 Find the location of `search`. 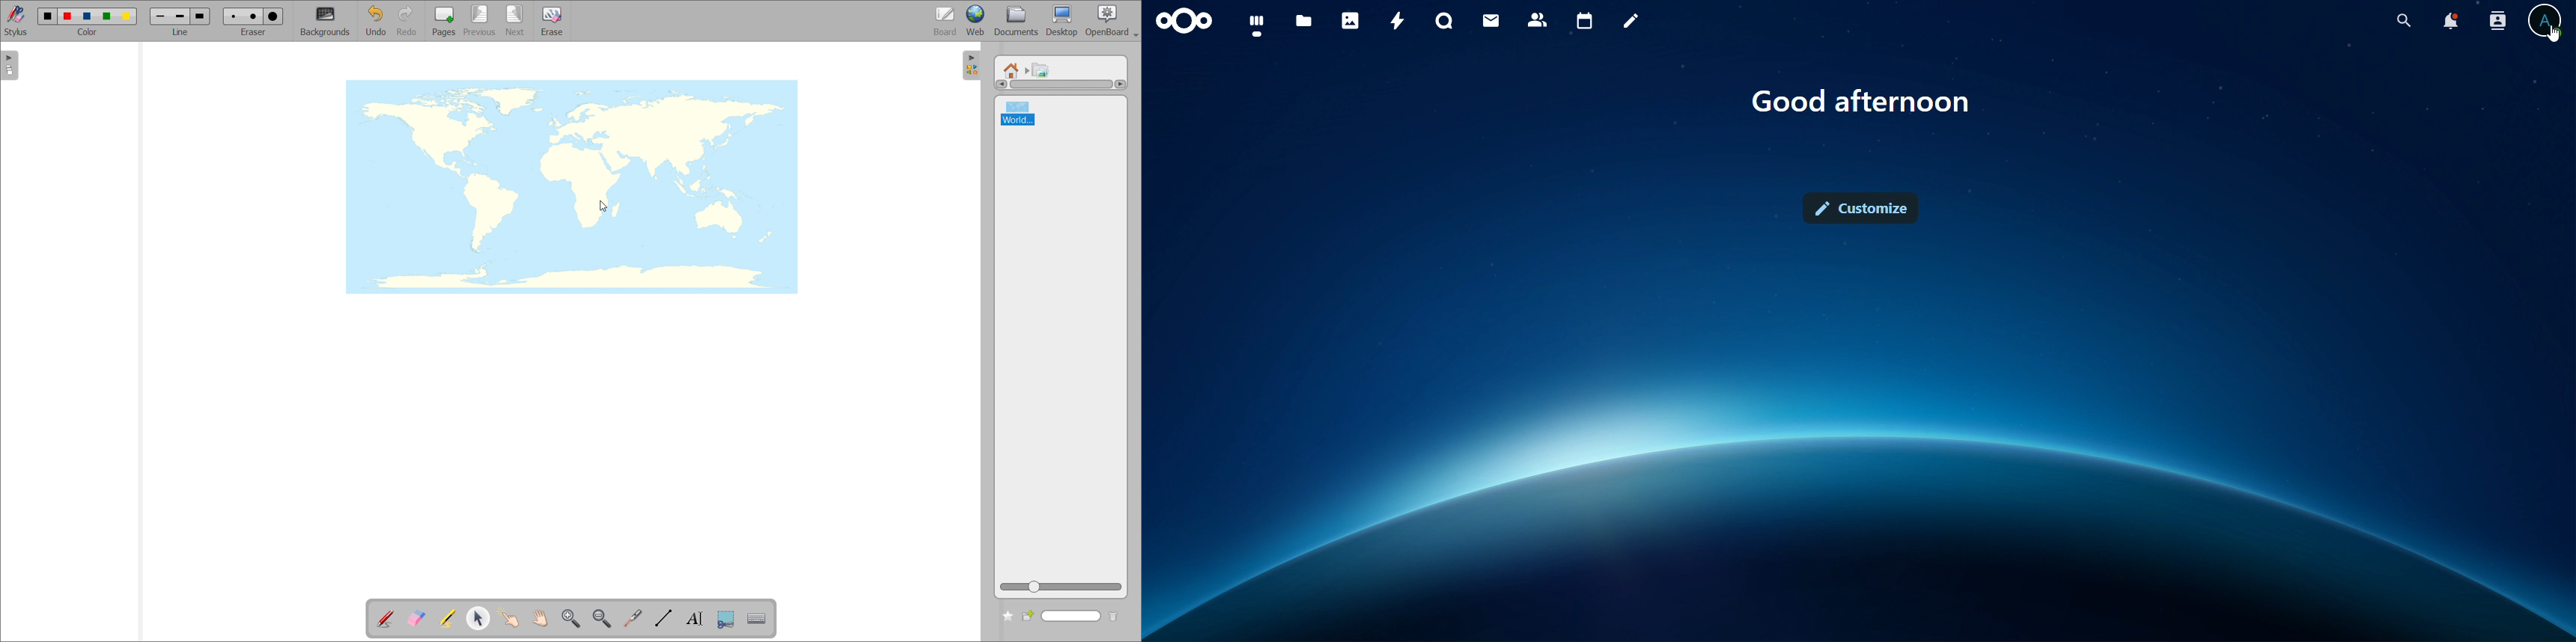

search is located at coordinates (2401, 20).